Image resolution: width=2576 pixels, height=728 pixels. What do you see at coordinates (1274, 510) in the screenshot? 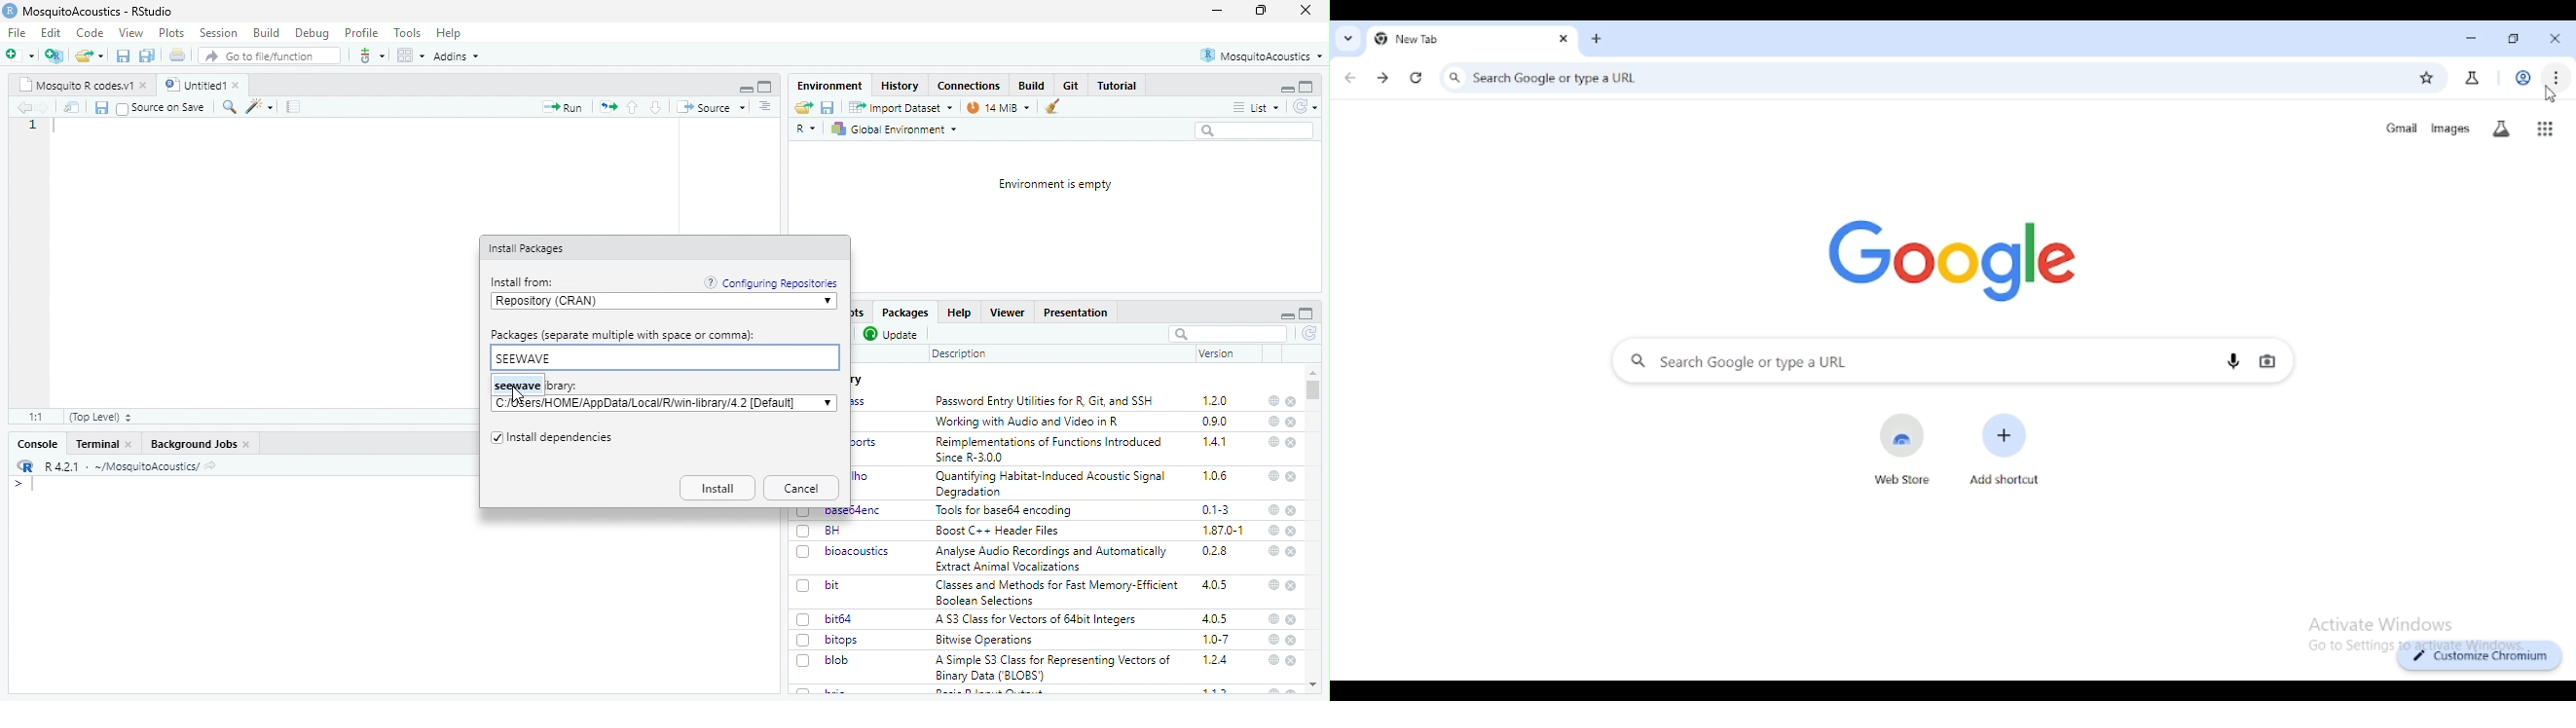
I see `web` at bounding box center [1274, 510].